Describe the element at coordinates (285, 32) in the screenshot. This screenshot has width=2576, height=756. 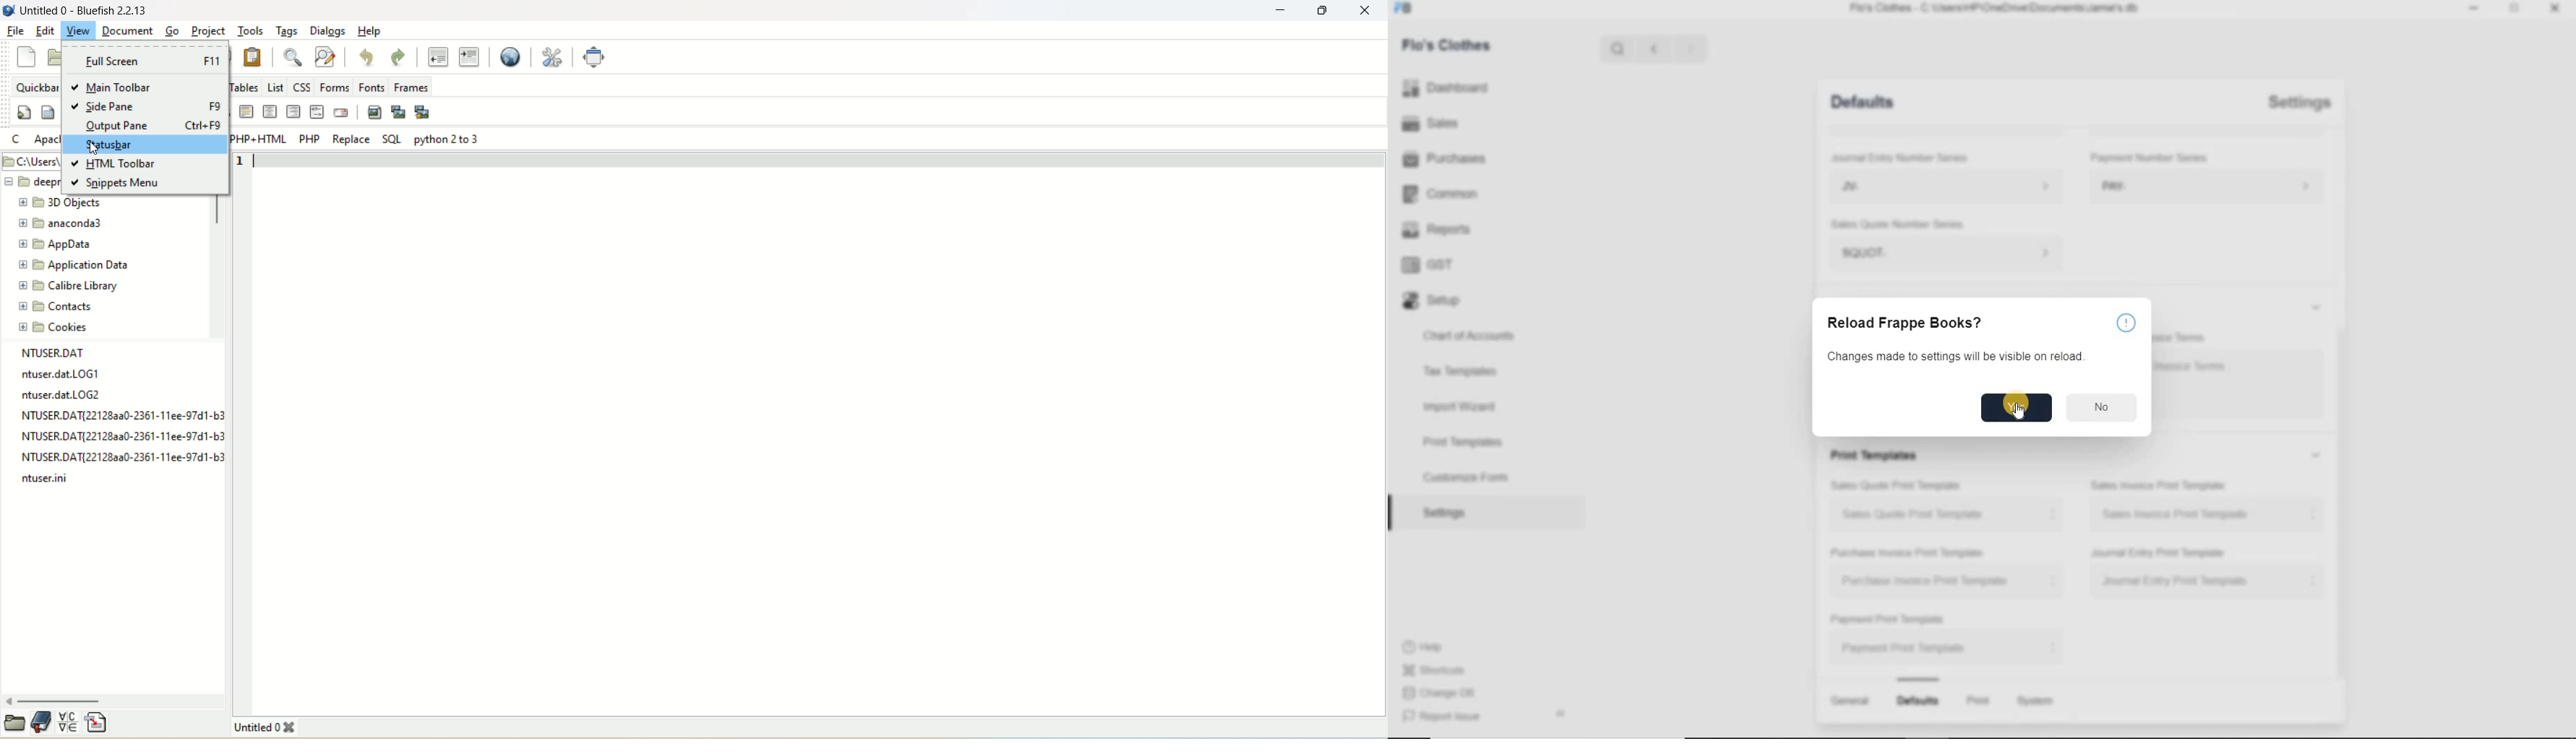
I see `tags` at that location.